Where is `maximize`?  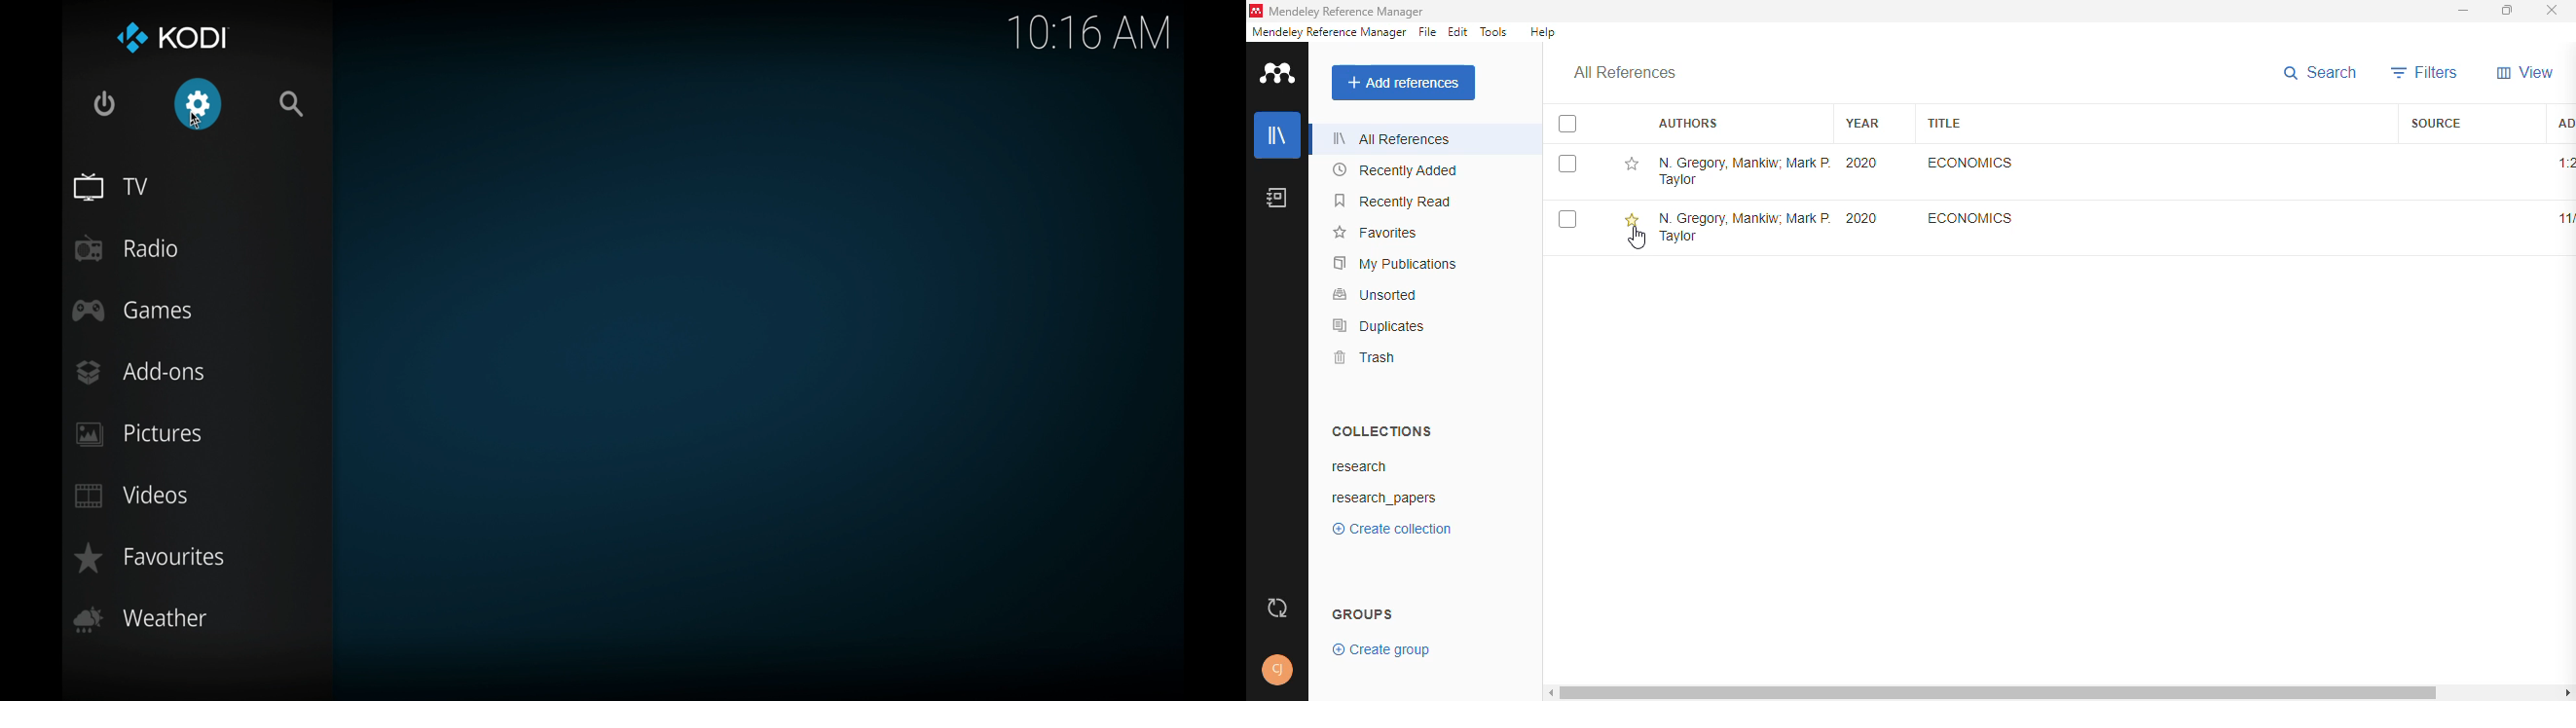 maximize is located at coordinates (2508, 11).